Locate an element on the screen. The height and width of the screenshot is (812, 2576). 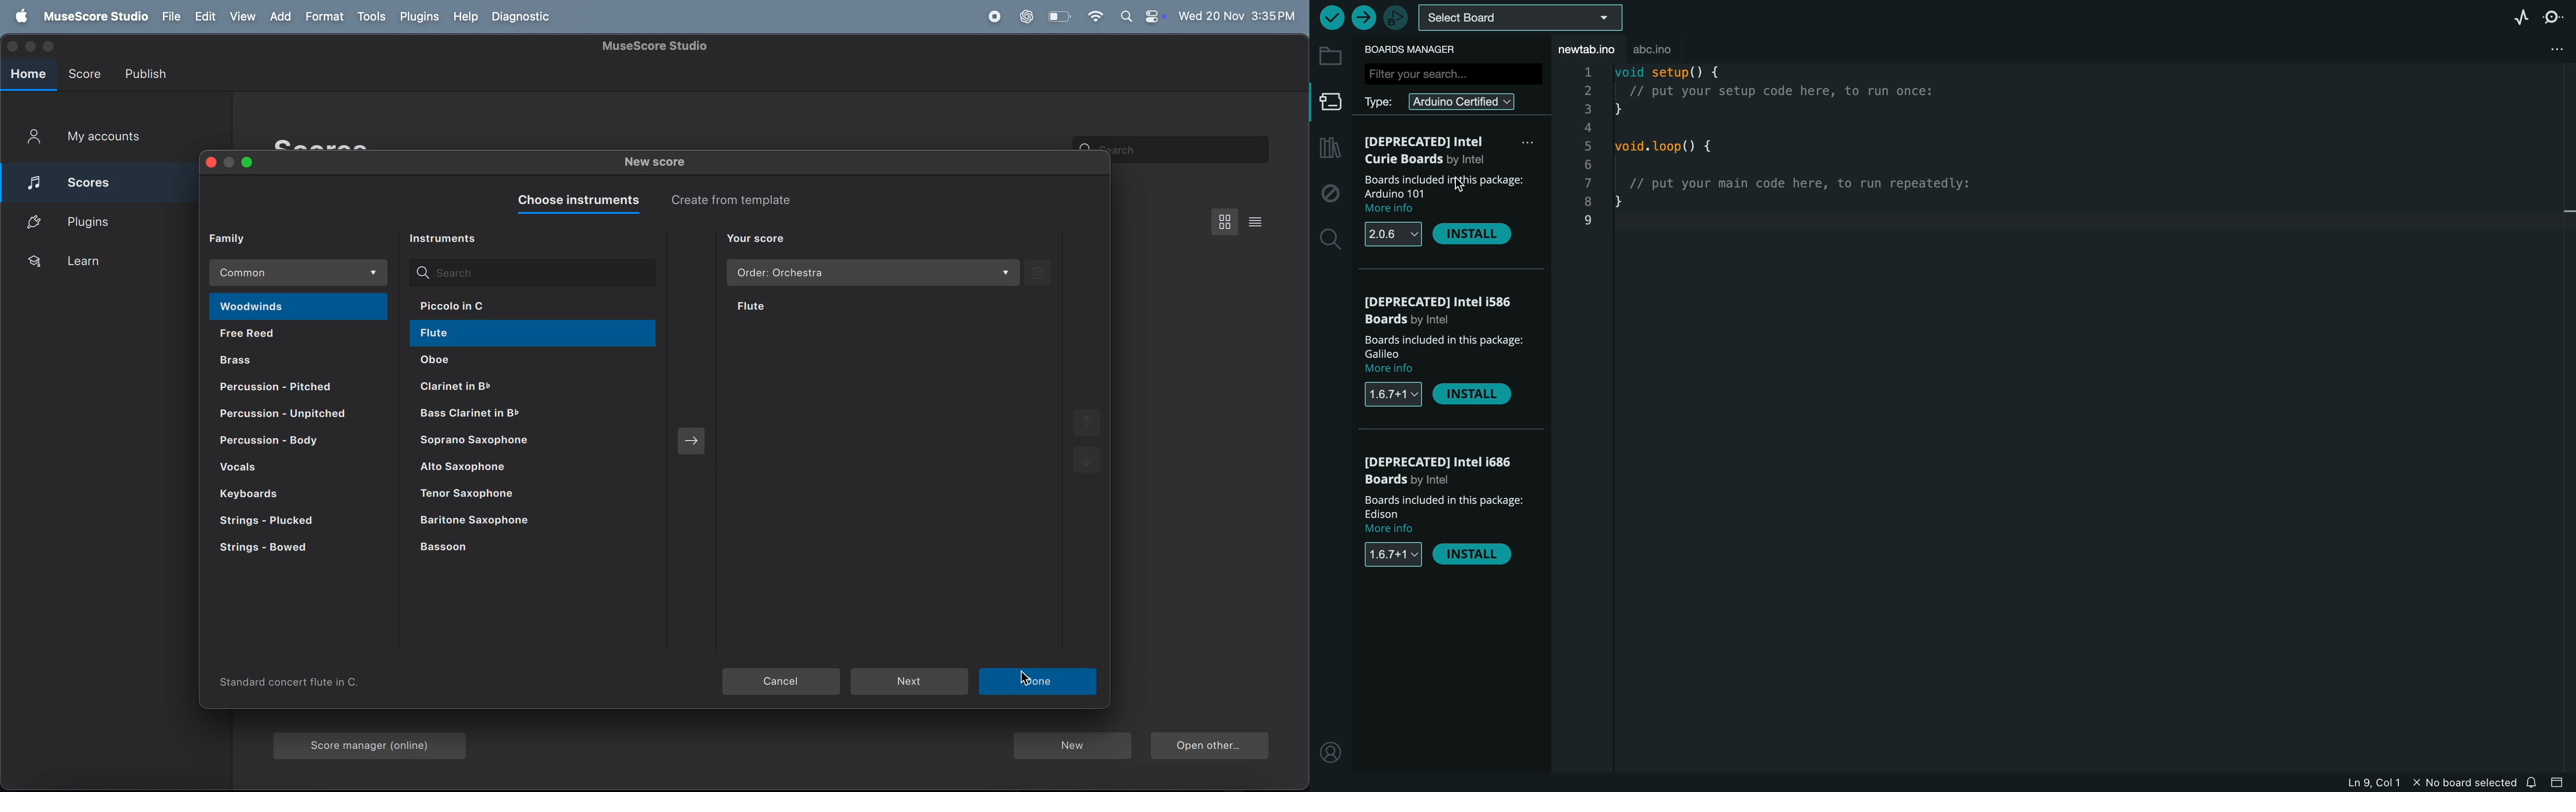
versions is located at coordinates (1396, 394).